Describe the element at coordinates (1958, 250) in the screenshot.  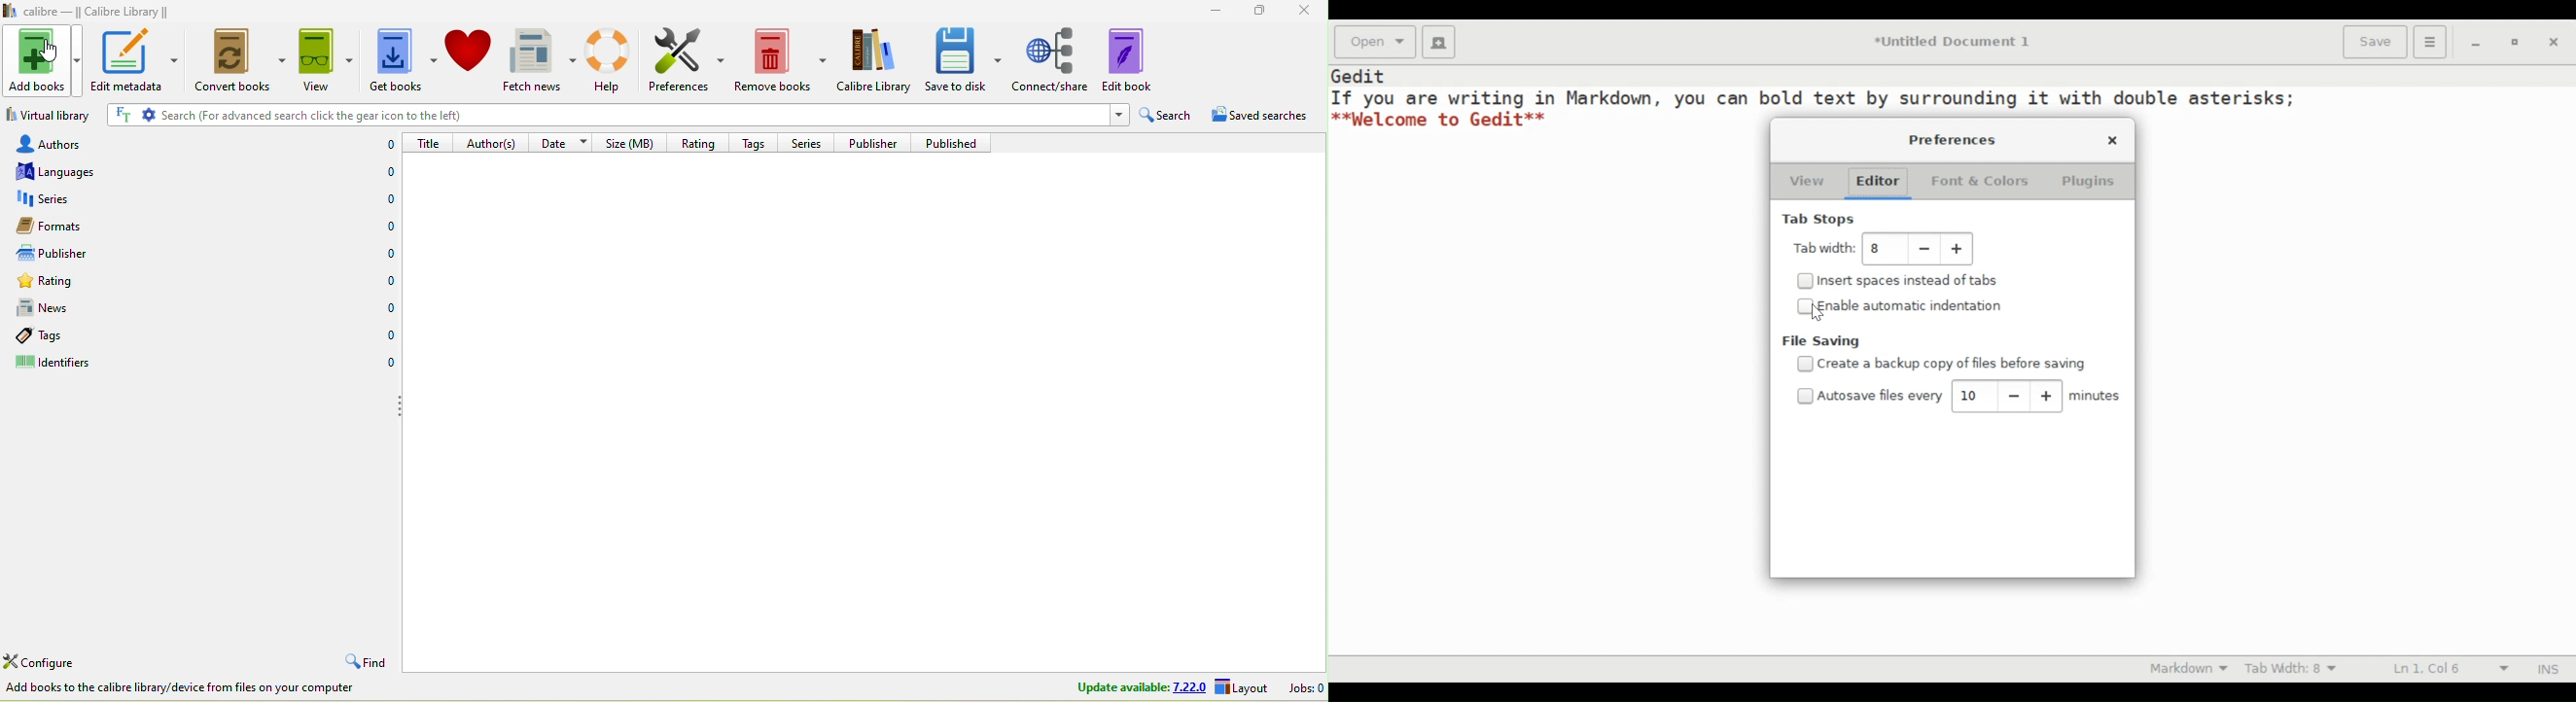
I see `Increase tab width value` at that location.